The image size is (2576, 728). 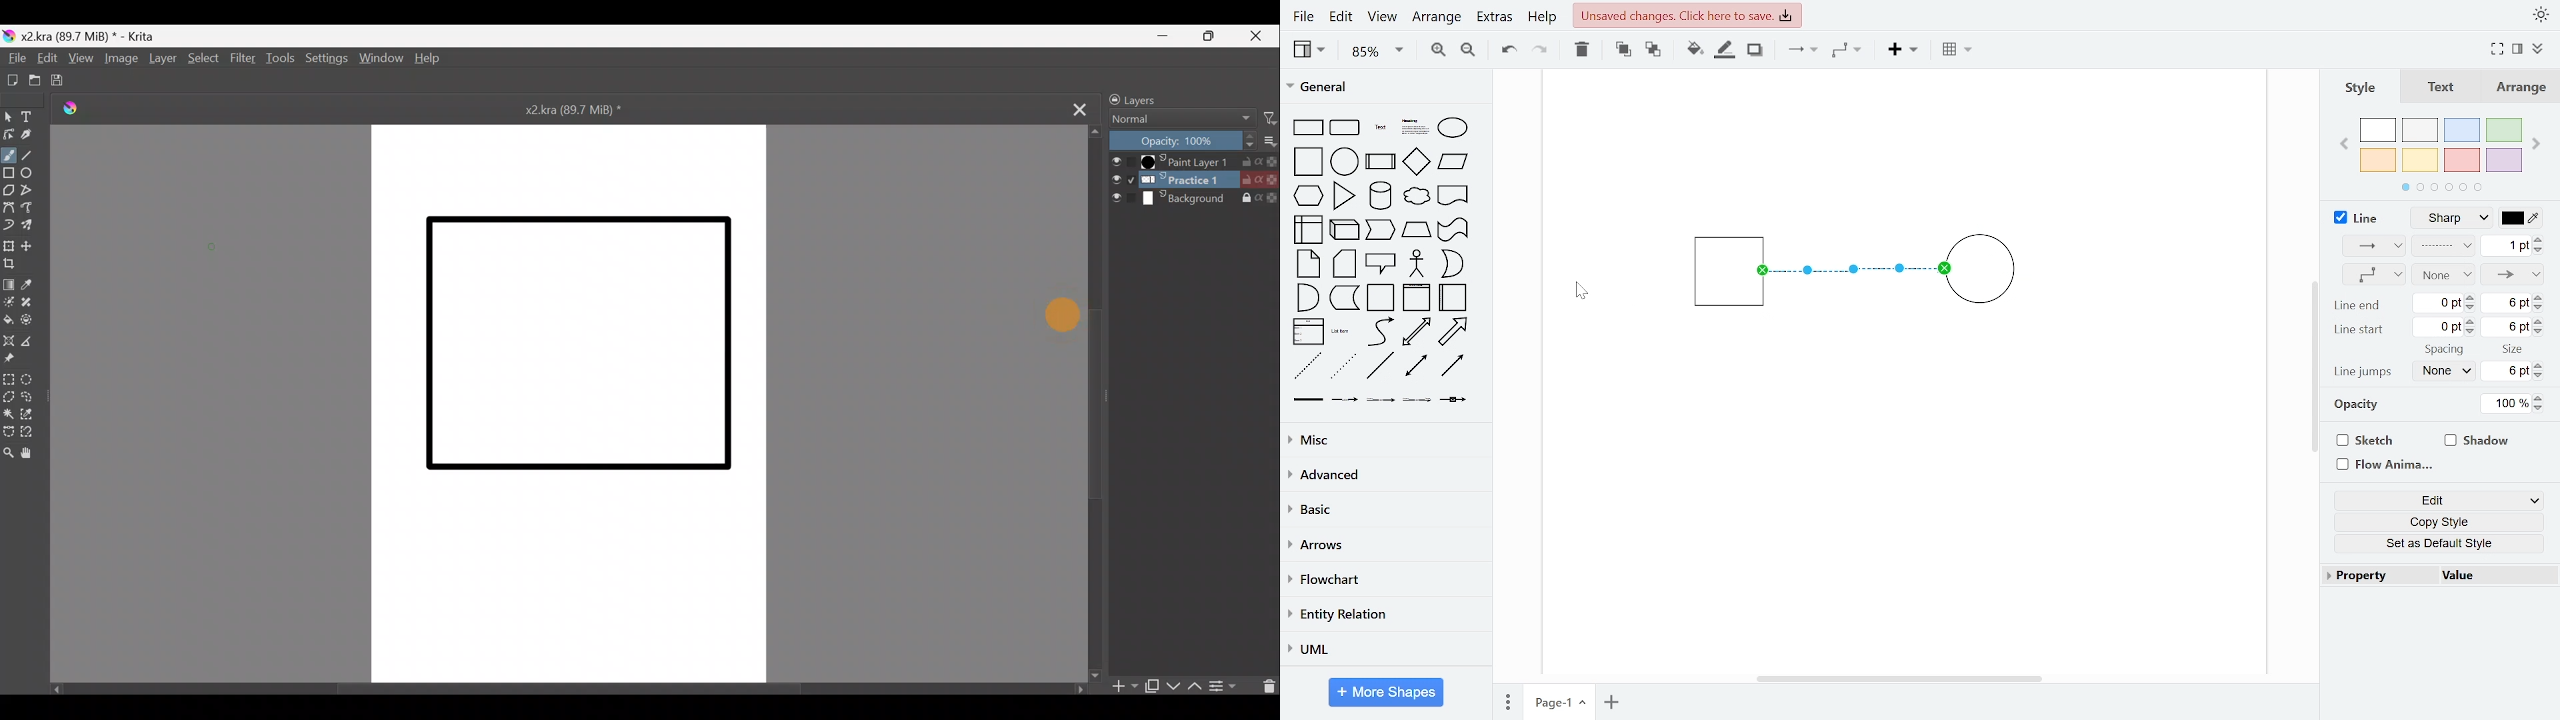 I want to click on line start, so click(x=2443, y=274).